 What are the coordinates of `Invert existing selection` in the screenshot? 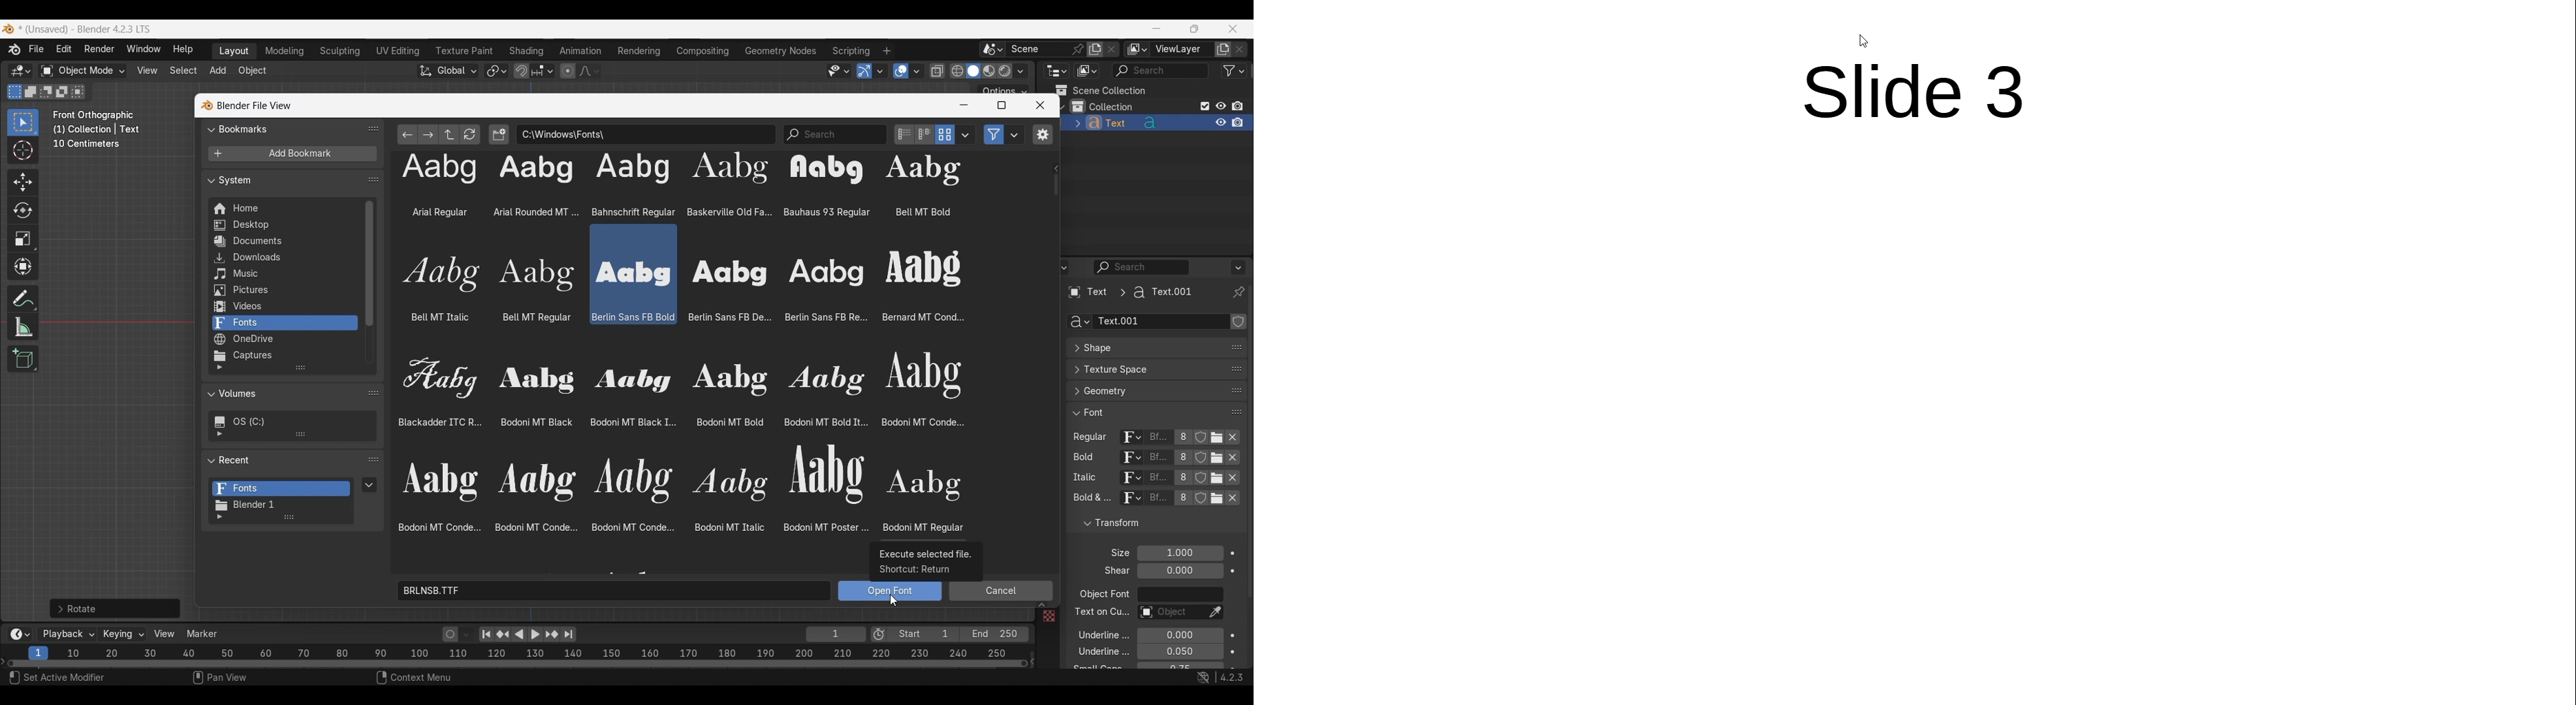 It's located at (62, 92).